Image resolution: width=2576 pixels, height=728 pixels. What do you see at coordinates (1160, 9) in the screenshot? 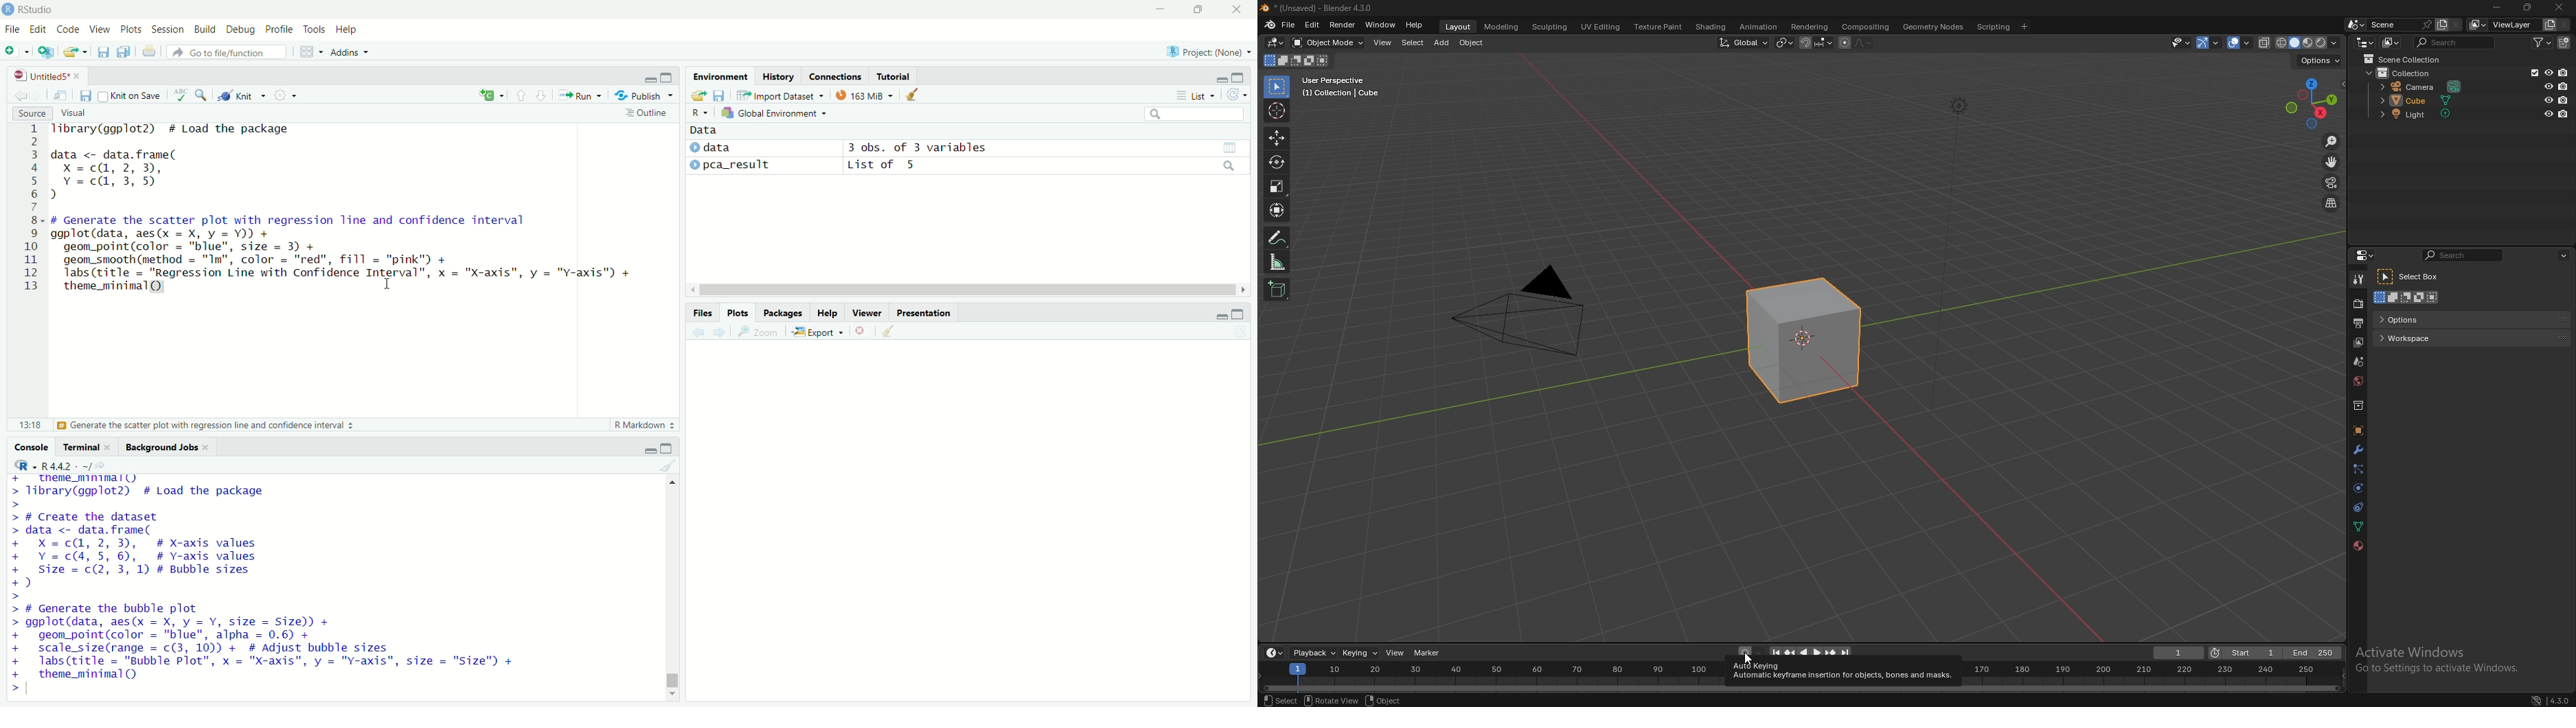
I see `minimize` at bounding box center [1160, 9].